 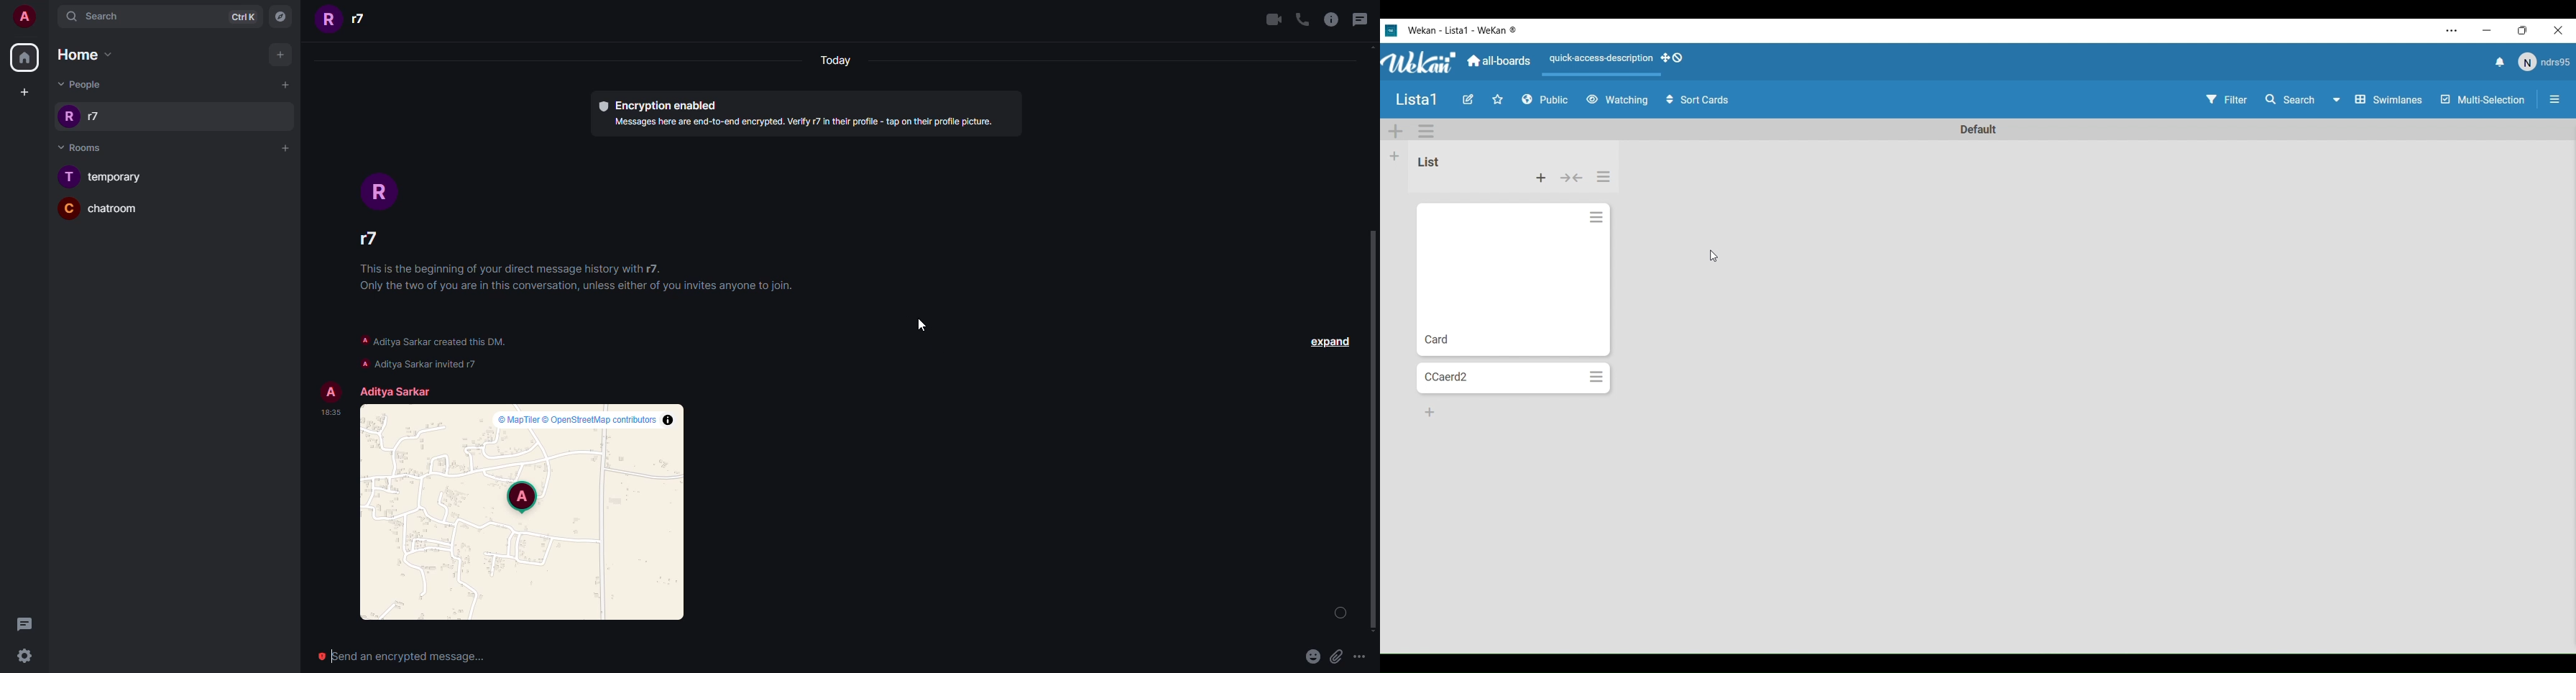 What do you see at coordinates (364, 19) in the screenshot?
I see `r7` at bounding box center [364, 19].